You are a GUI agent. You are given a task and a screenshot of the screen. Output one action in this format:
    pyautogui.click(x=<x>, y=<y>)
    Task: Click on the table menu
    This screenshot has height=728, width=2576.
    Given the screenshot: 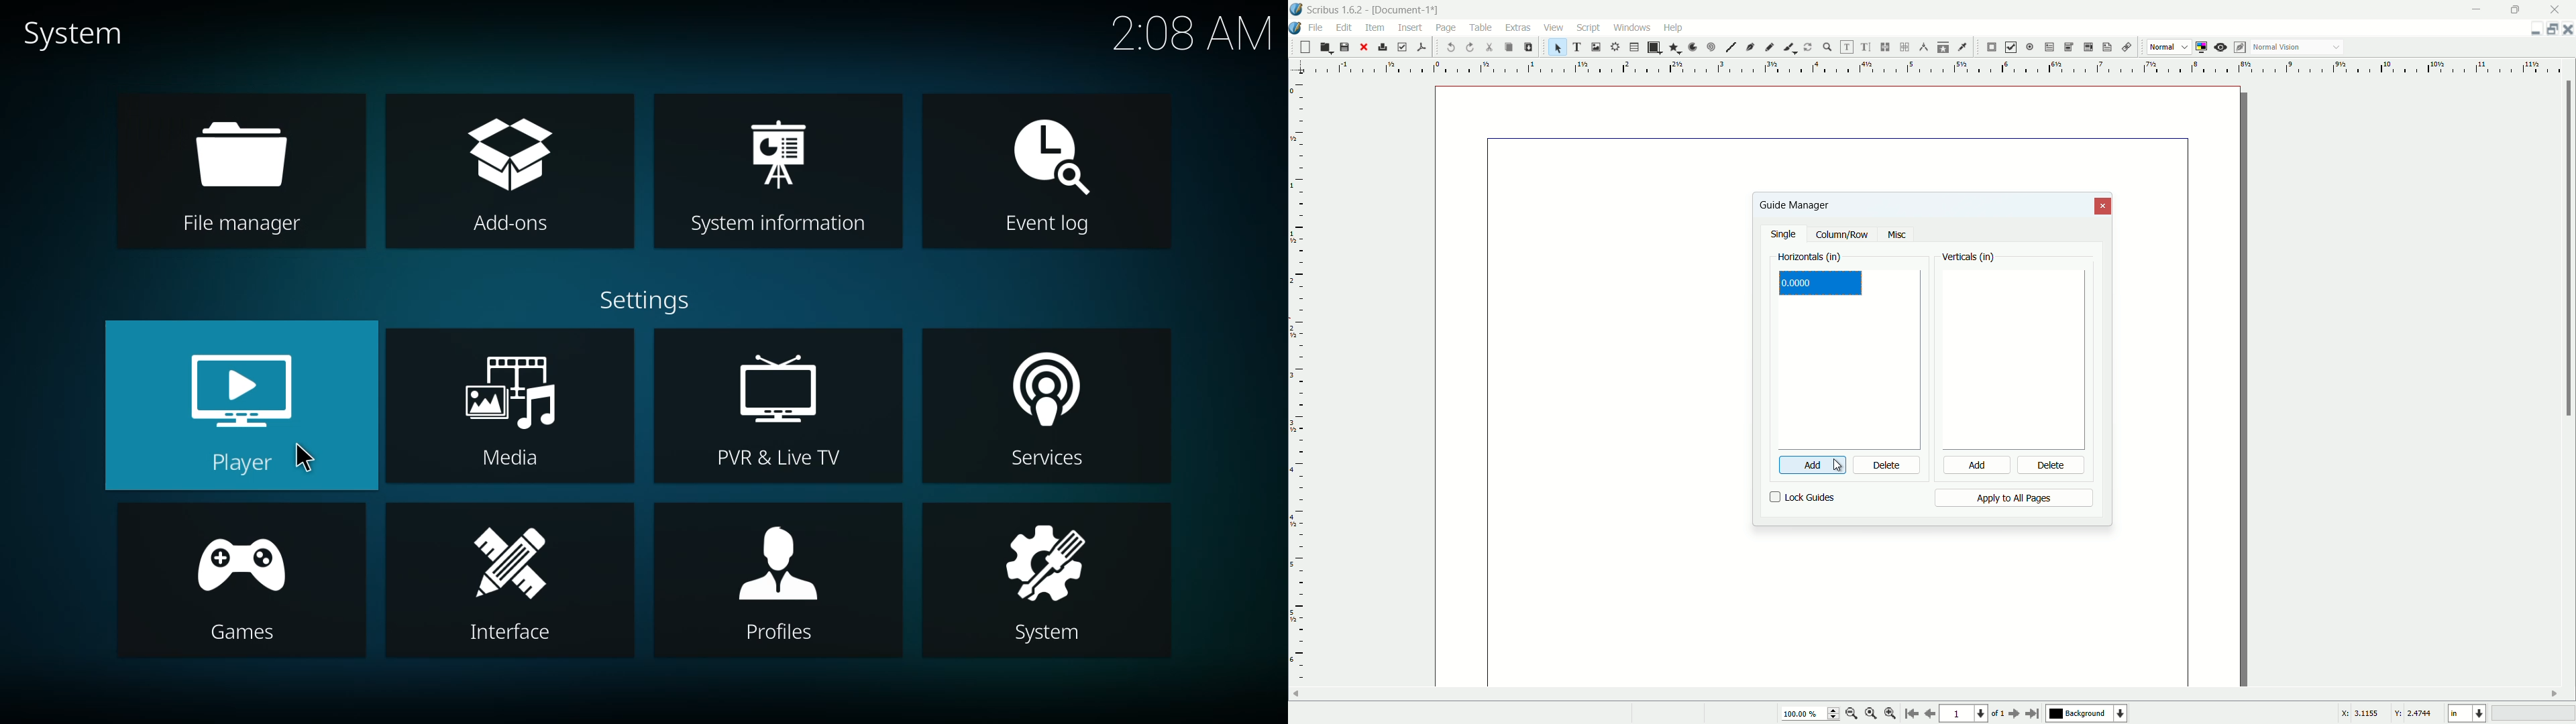 What is the action you would take?
    pyautogui.click(x=1481, y=27)
    